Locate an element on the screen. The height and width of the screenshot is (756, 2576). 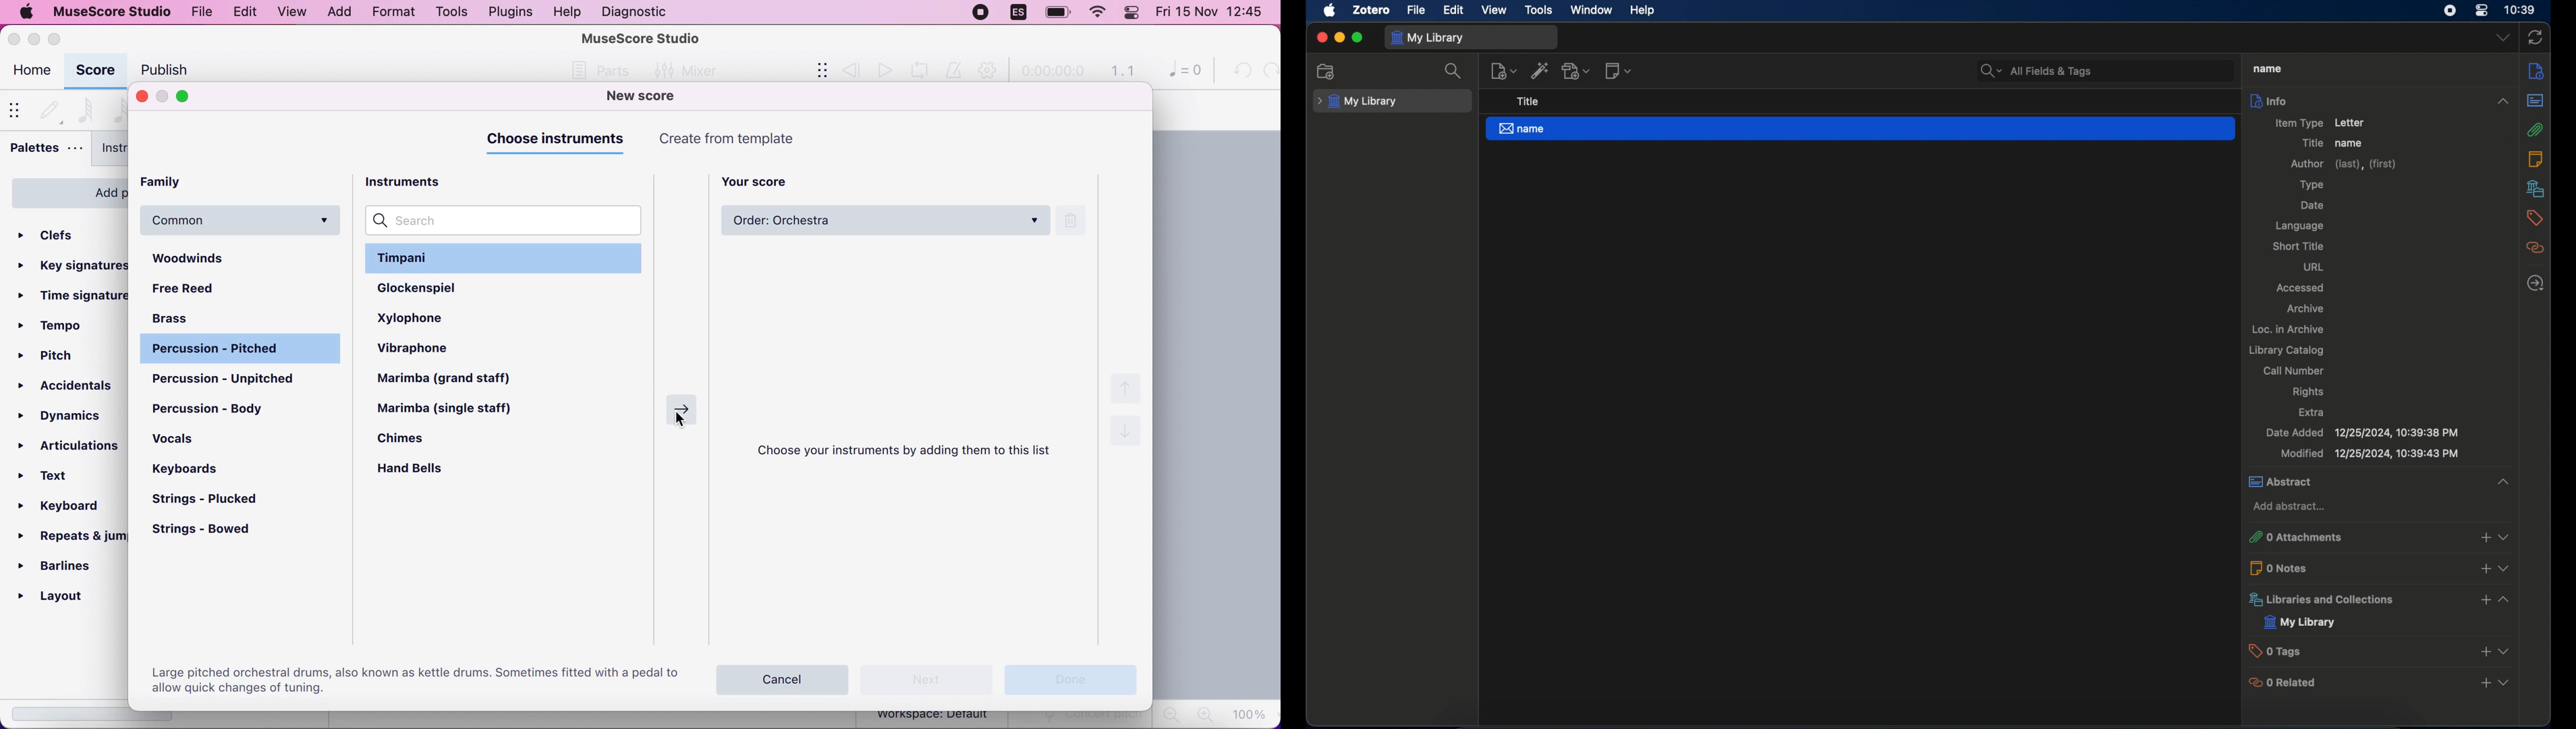
chimes is located at coordinates (415, 442).